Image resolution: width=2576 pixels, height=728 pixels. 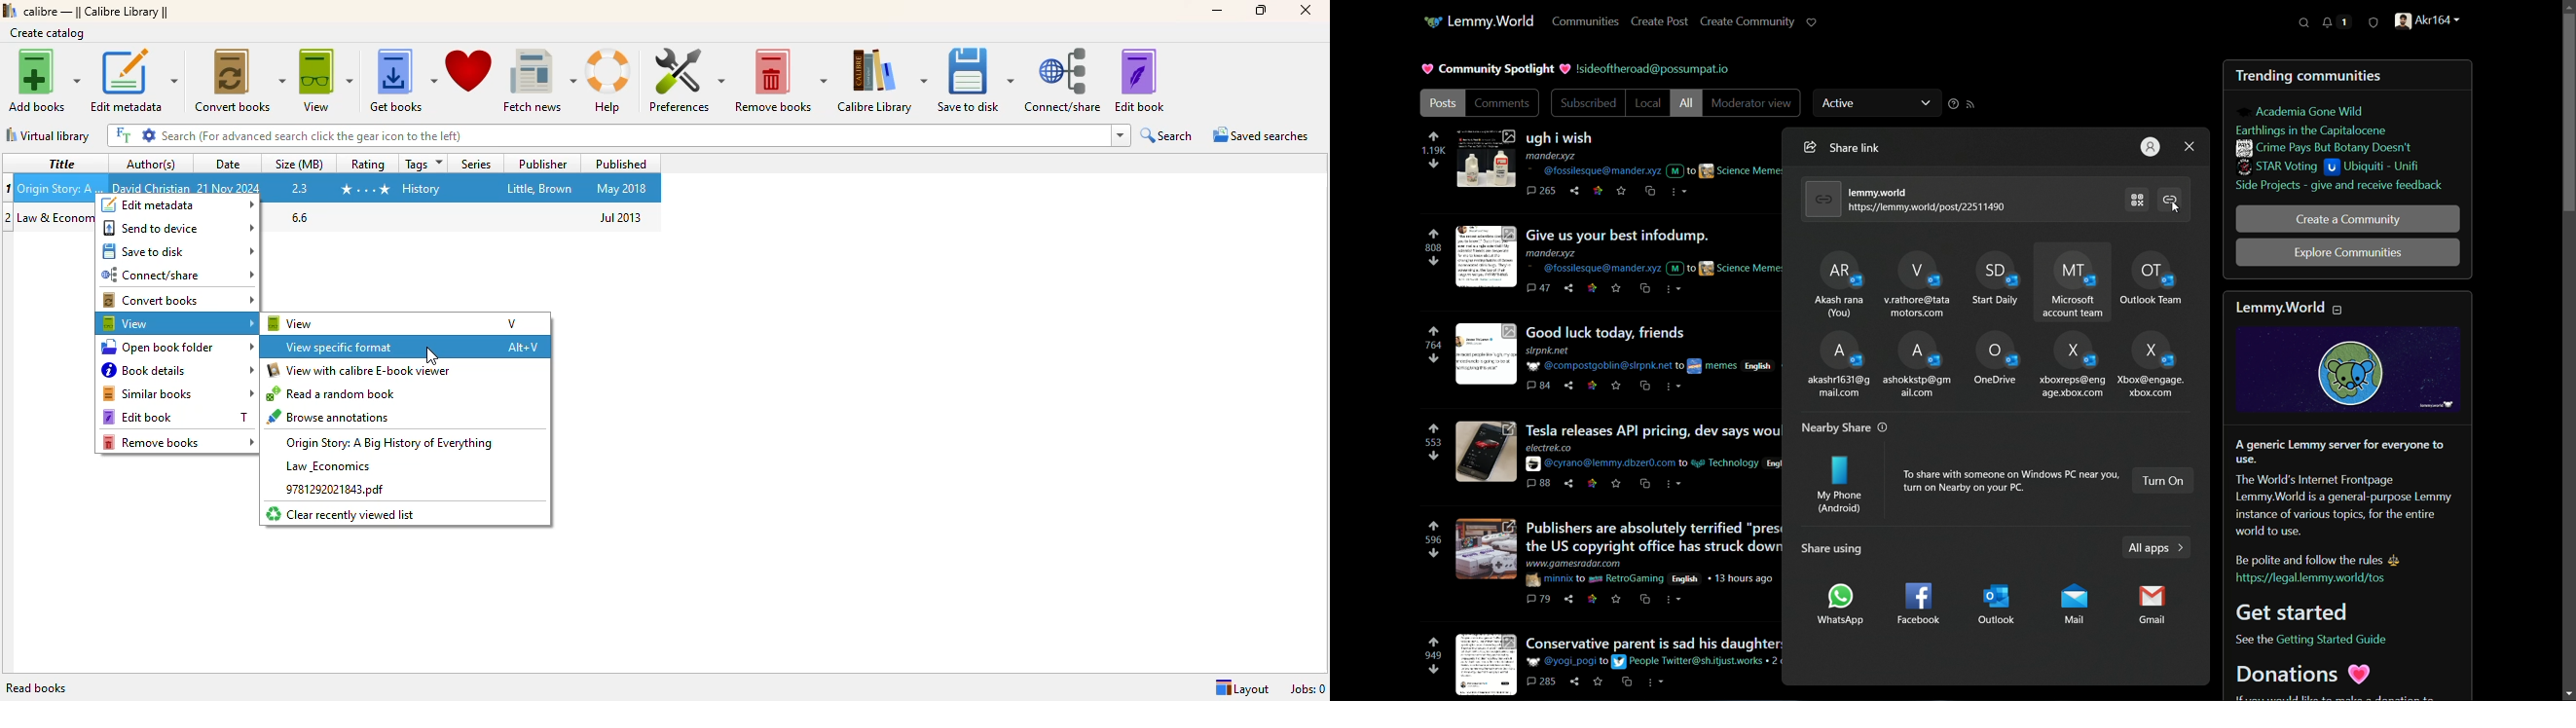 I want to click on edit metadata, so click(x=134, y=80).